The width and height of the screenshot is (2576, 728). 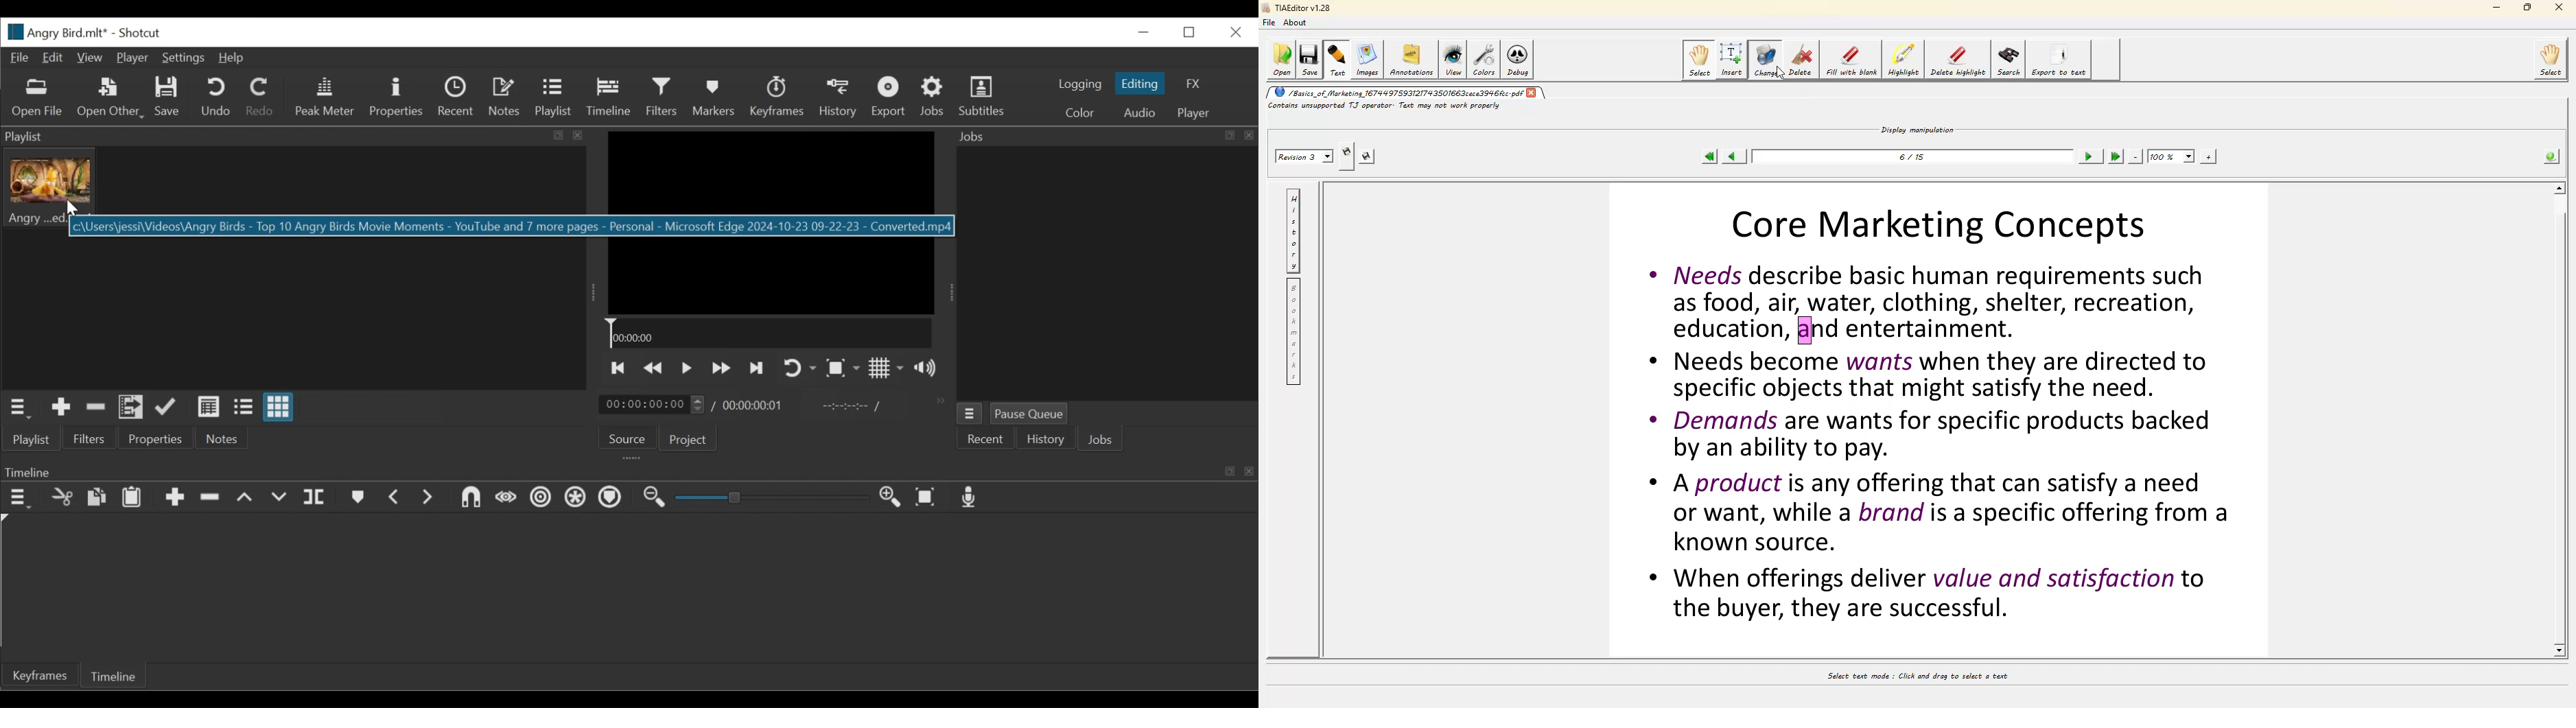 What do you see at coordinates (774, 497) in the screenshot?
I see `Zoom slider` at bounding box center [774, 497].